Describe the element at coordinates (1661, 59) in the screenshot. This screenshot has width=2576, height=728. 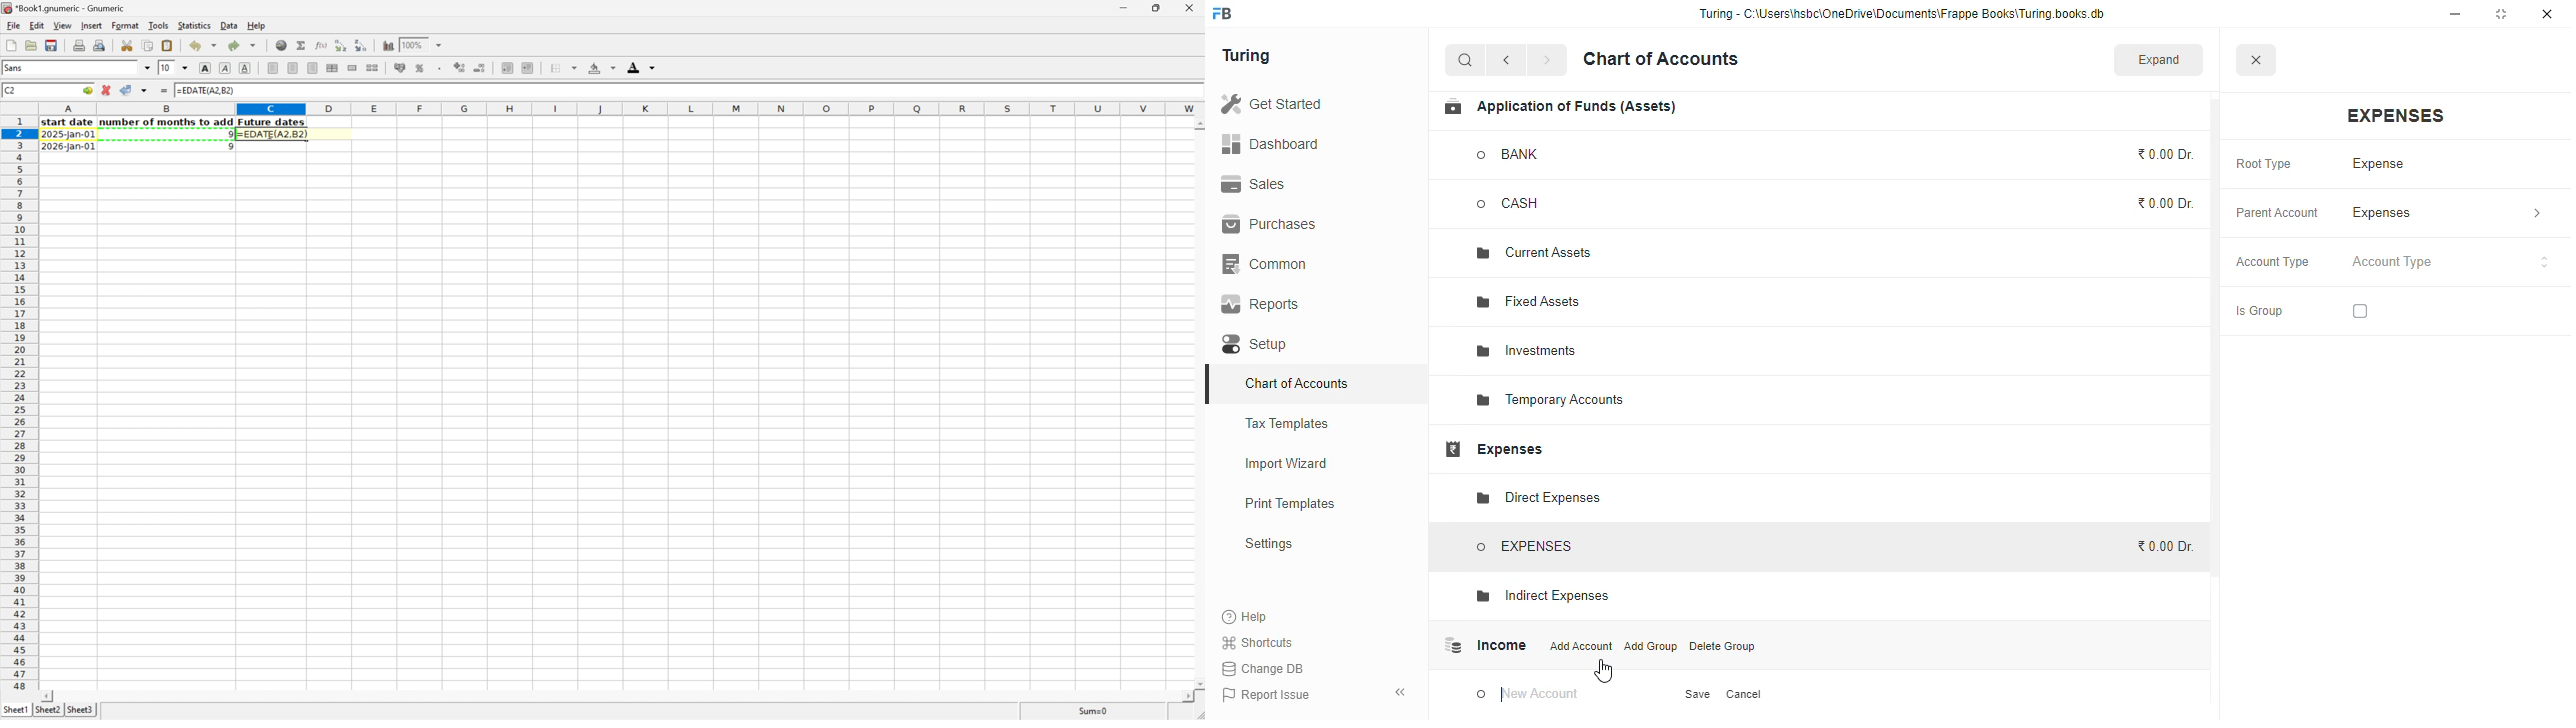
I see `chart of accounts` at that location.